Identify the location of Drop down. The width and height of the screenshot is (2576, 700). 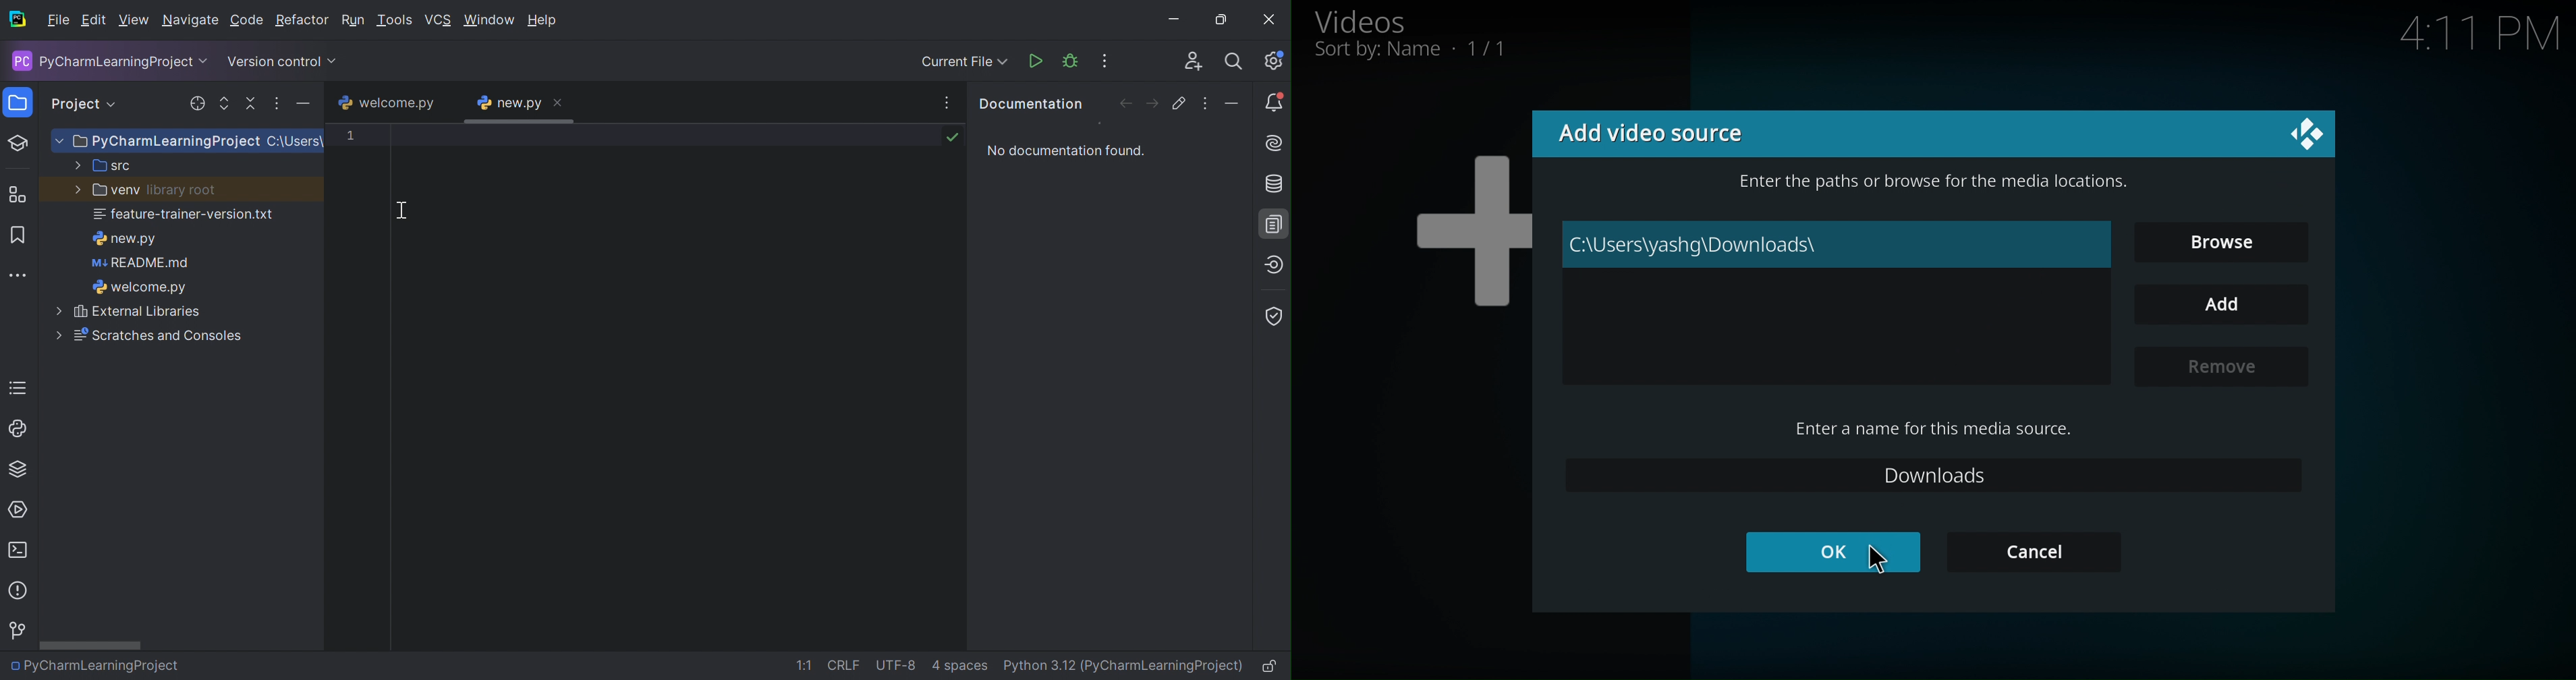
(334, 61).